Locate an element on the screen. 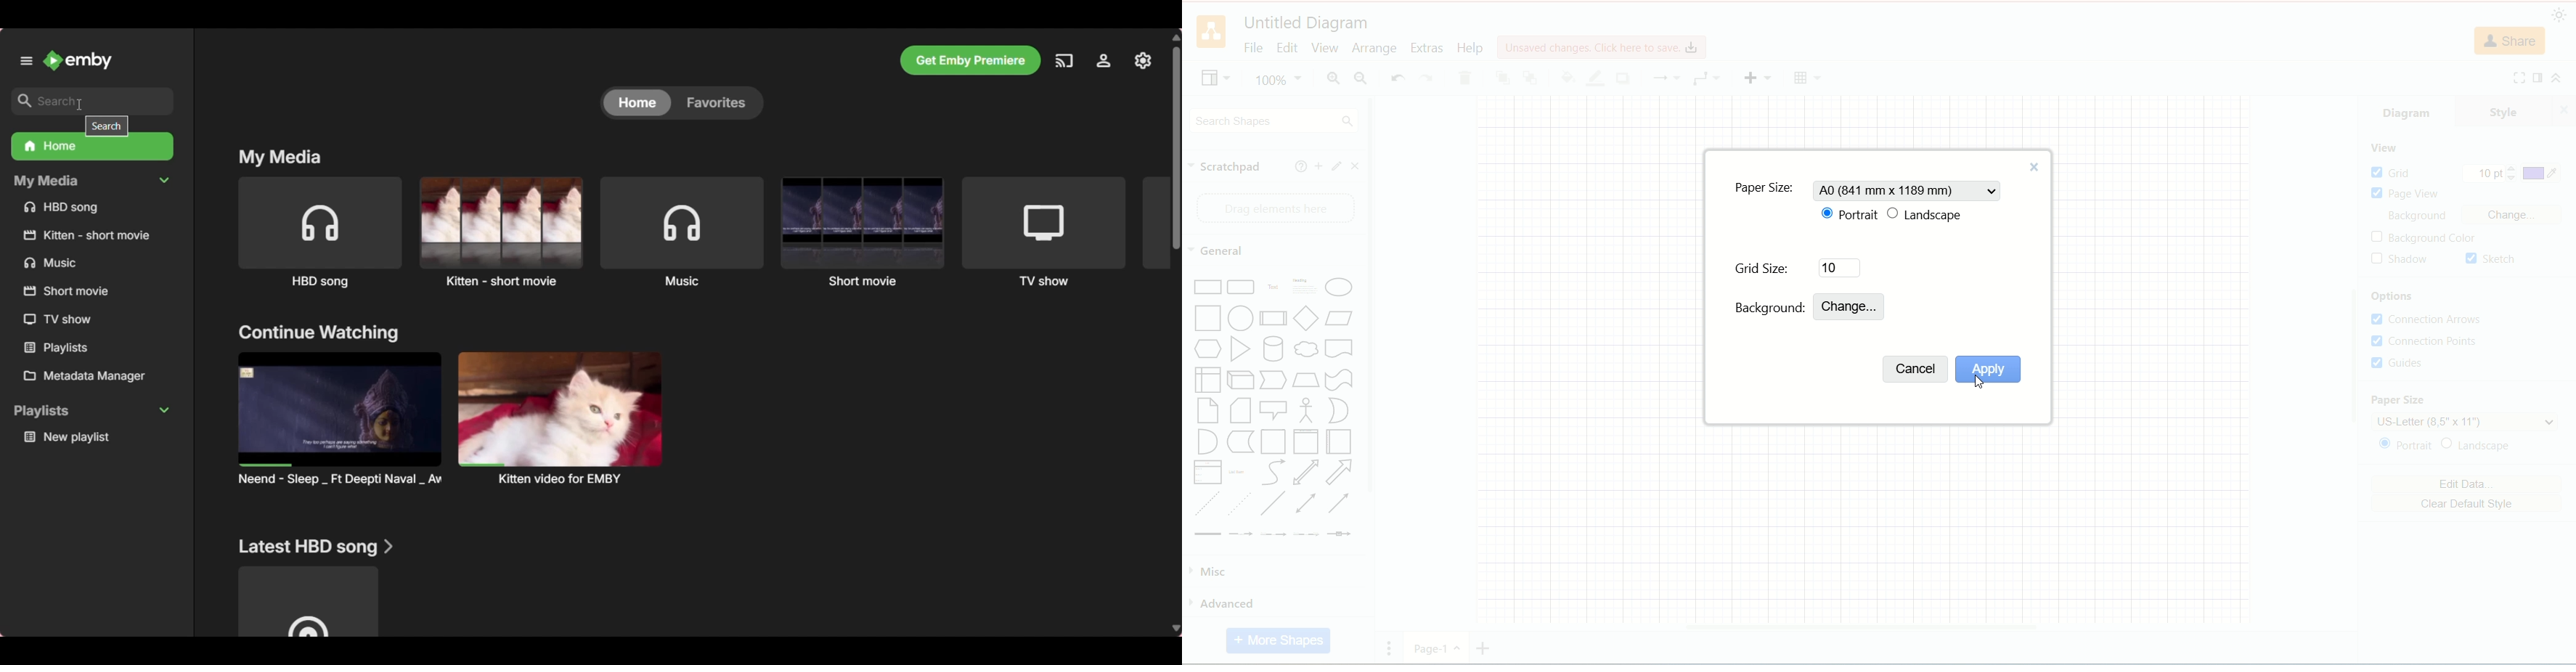 Image resolution: width=2576 pixels, height=672 pixels. Text is located at coordinates (1273, 289).